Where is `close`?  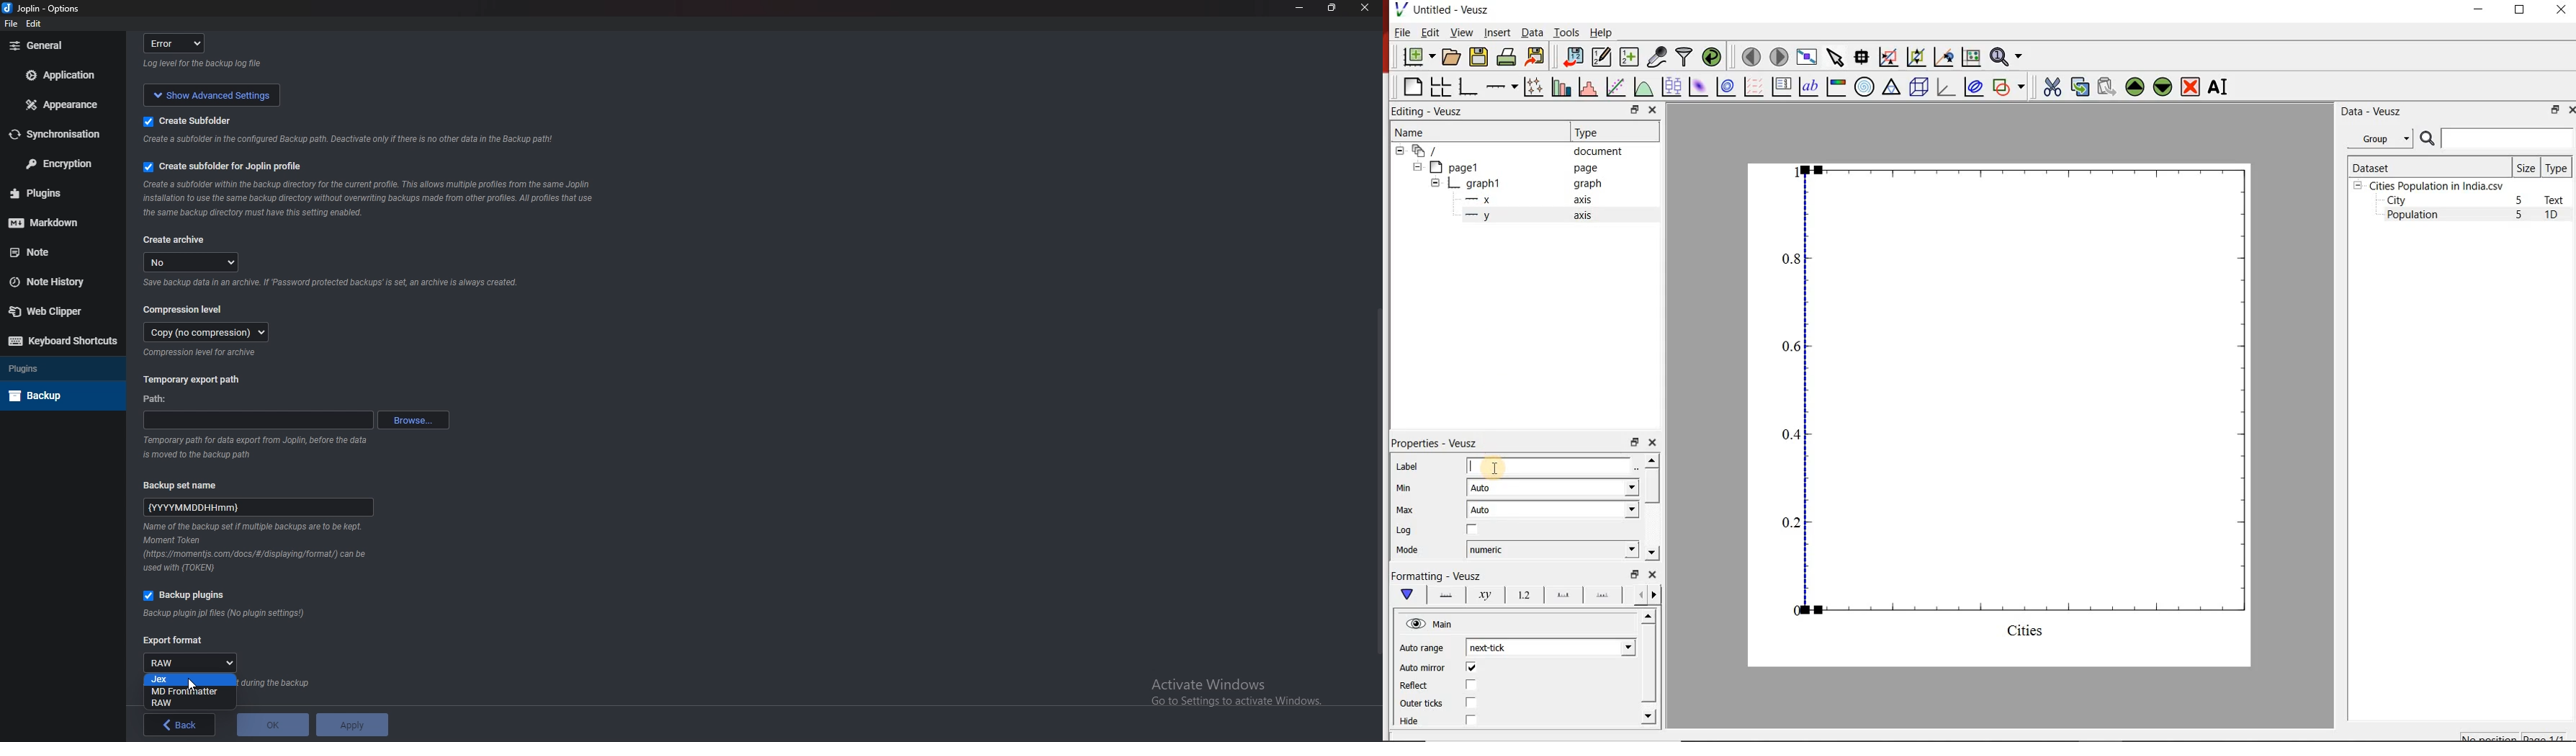
close is located at coordinates (1651, 574).